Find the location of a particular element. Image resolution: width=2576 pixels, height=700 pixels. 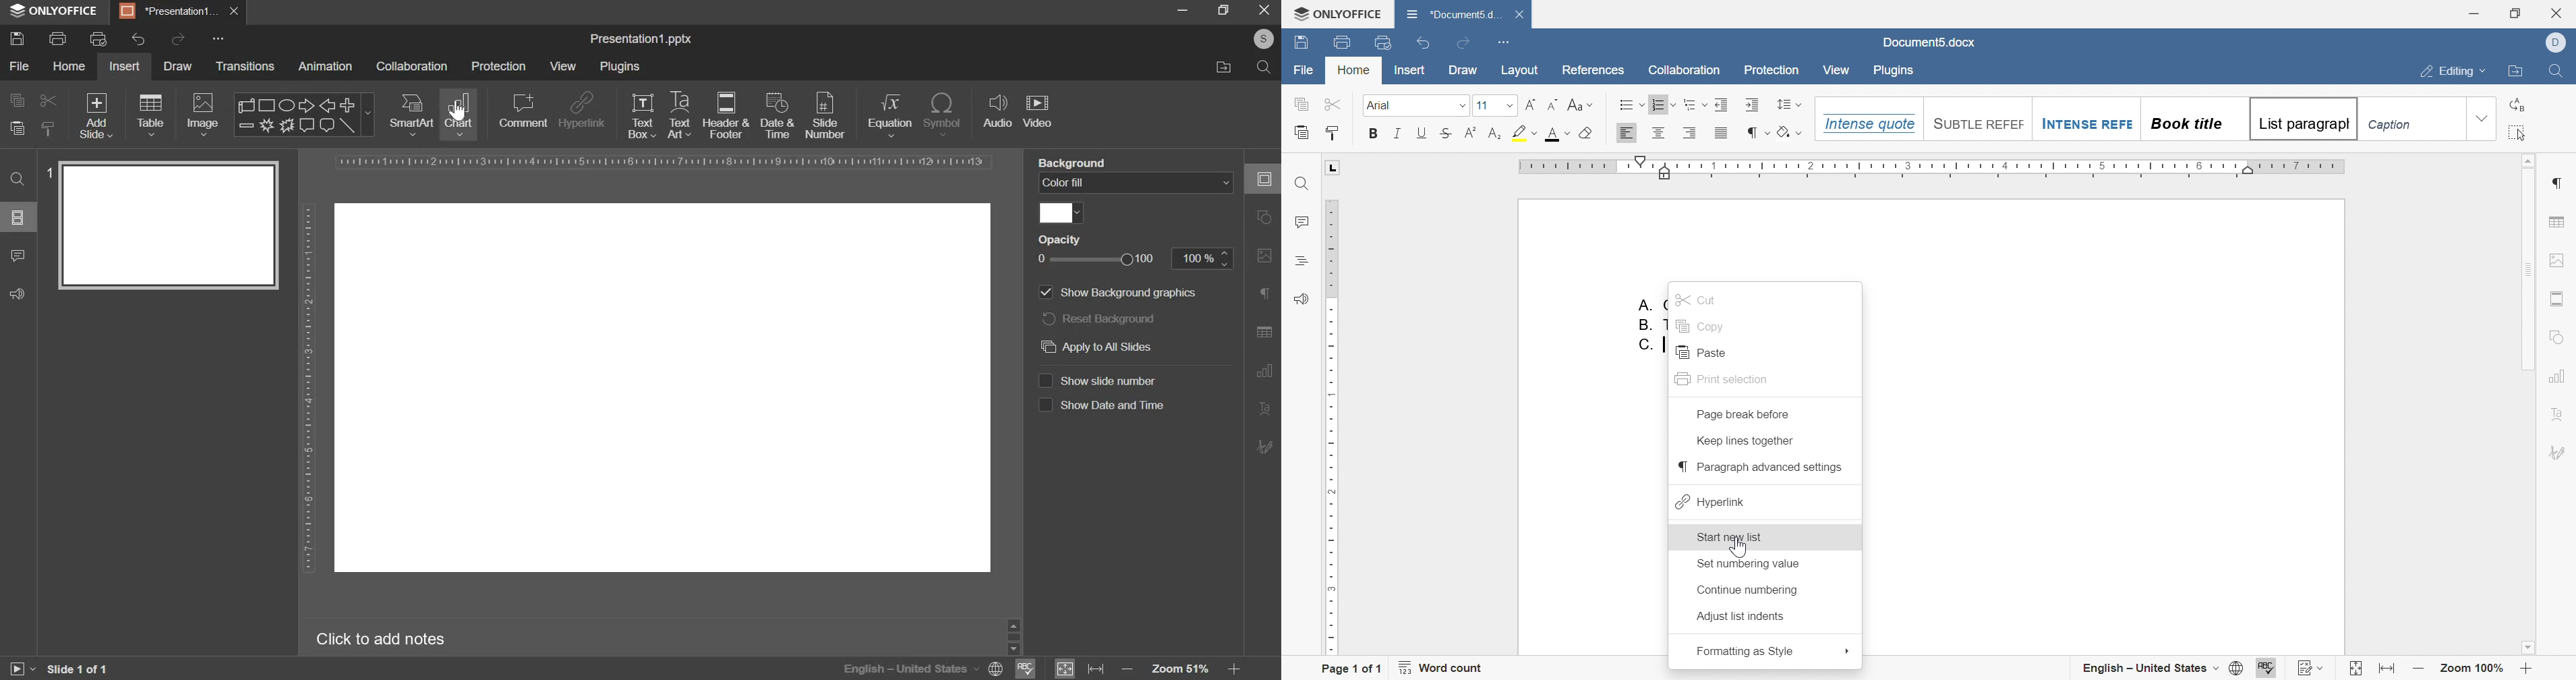

view is located at coordinates (564, 64).